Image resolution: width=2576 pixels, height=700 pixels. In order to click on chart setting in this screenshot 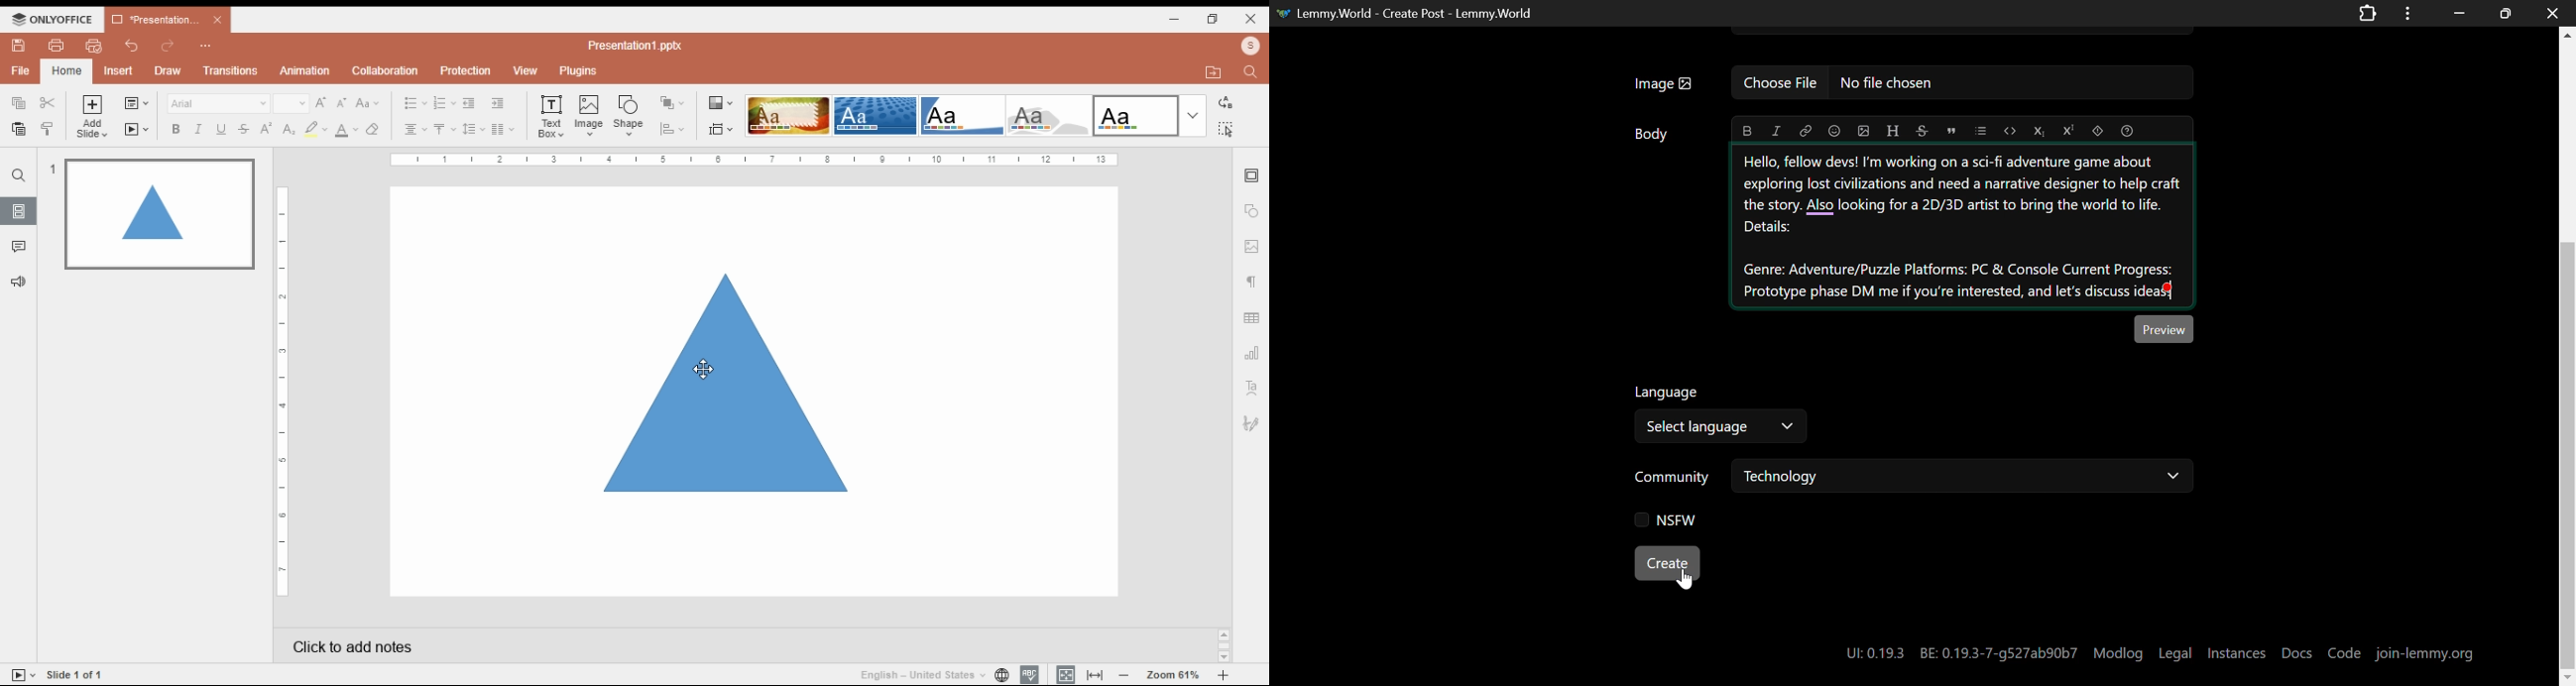, I will do `click(1252, 351)`.